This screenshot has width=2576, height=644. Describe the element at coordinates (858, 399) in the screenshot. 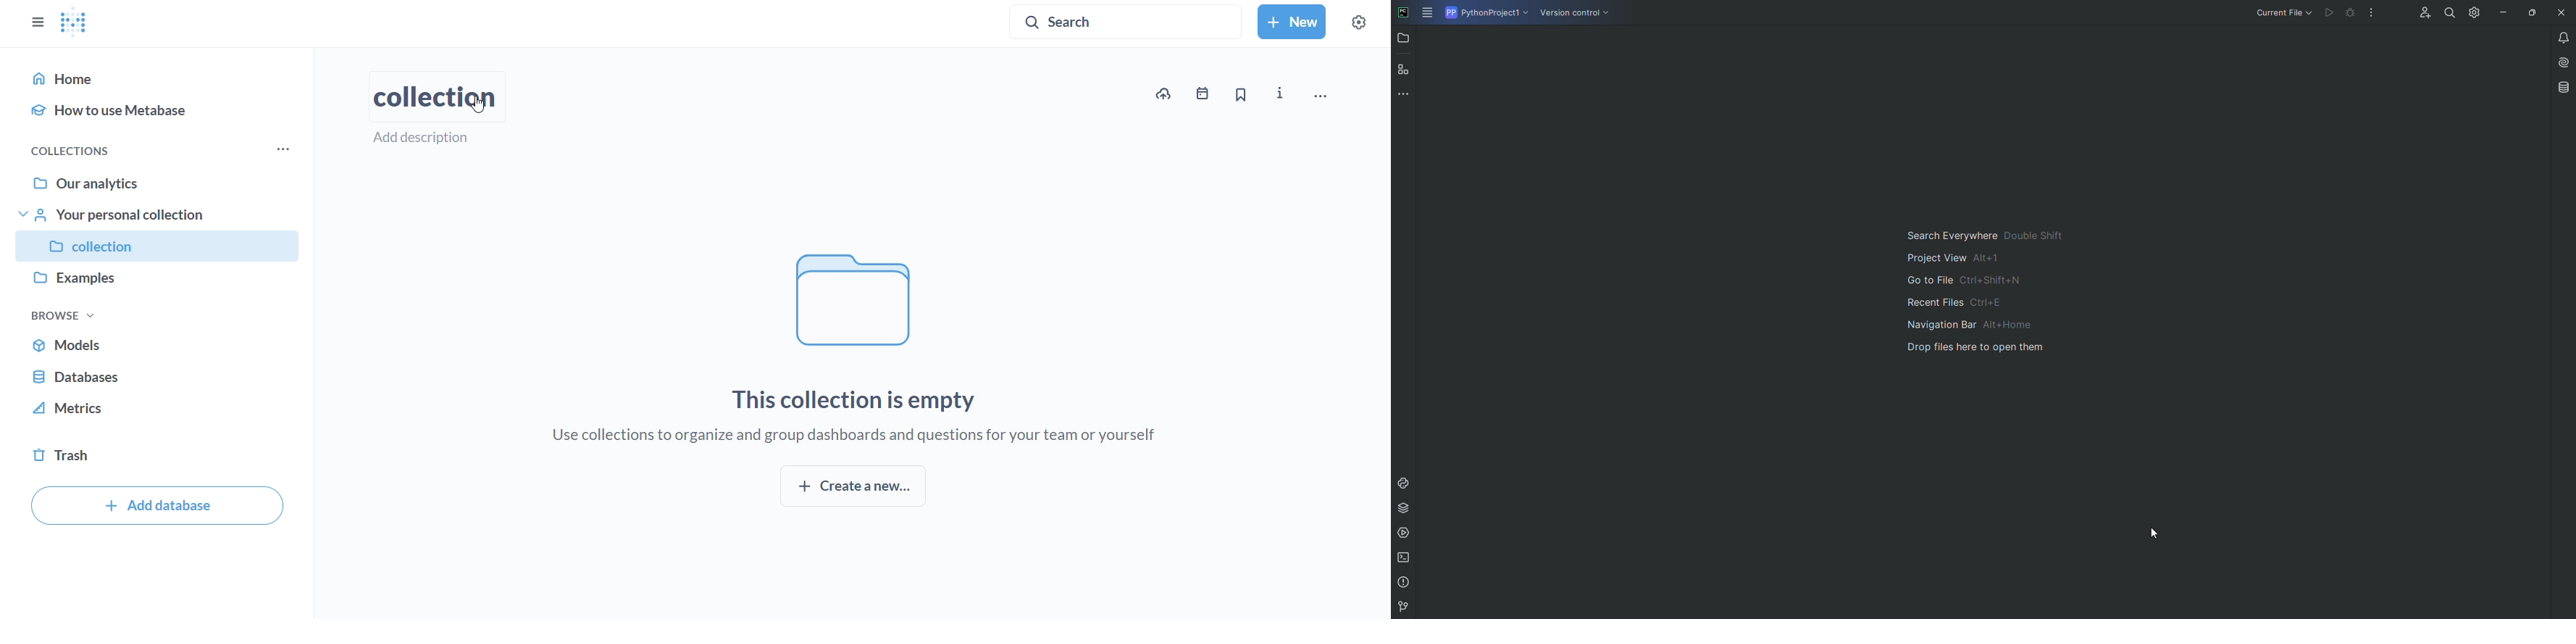

I see `this collection is empty` at that location.